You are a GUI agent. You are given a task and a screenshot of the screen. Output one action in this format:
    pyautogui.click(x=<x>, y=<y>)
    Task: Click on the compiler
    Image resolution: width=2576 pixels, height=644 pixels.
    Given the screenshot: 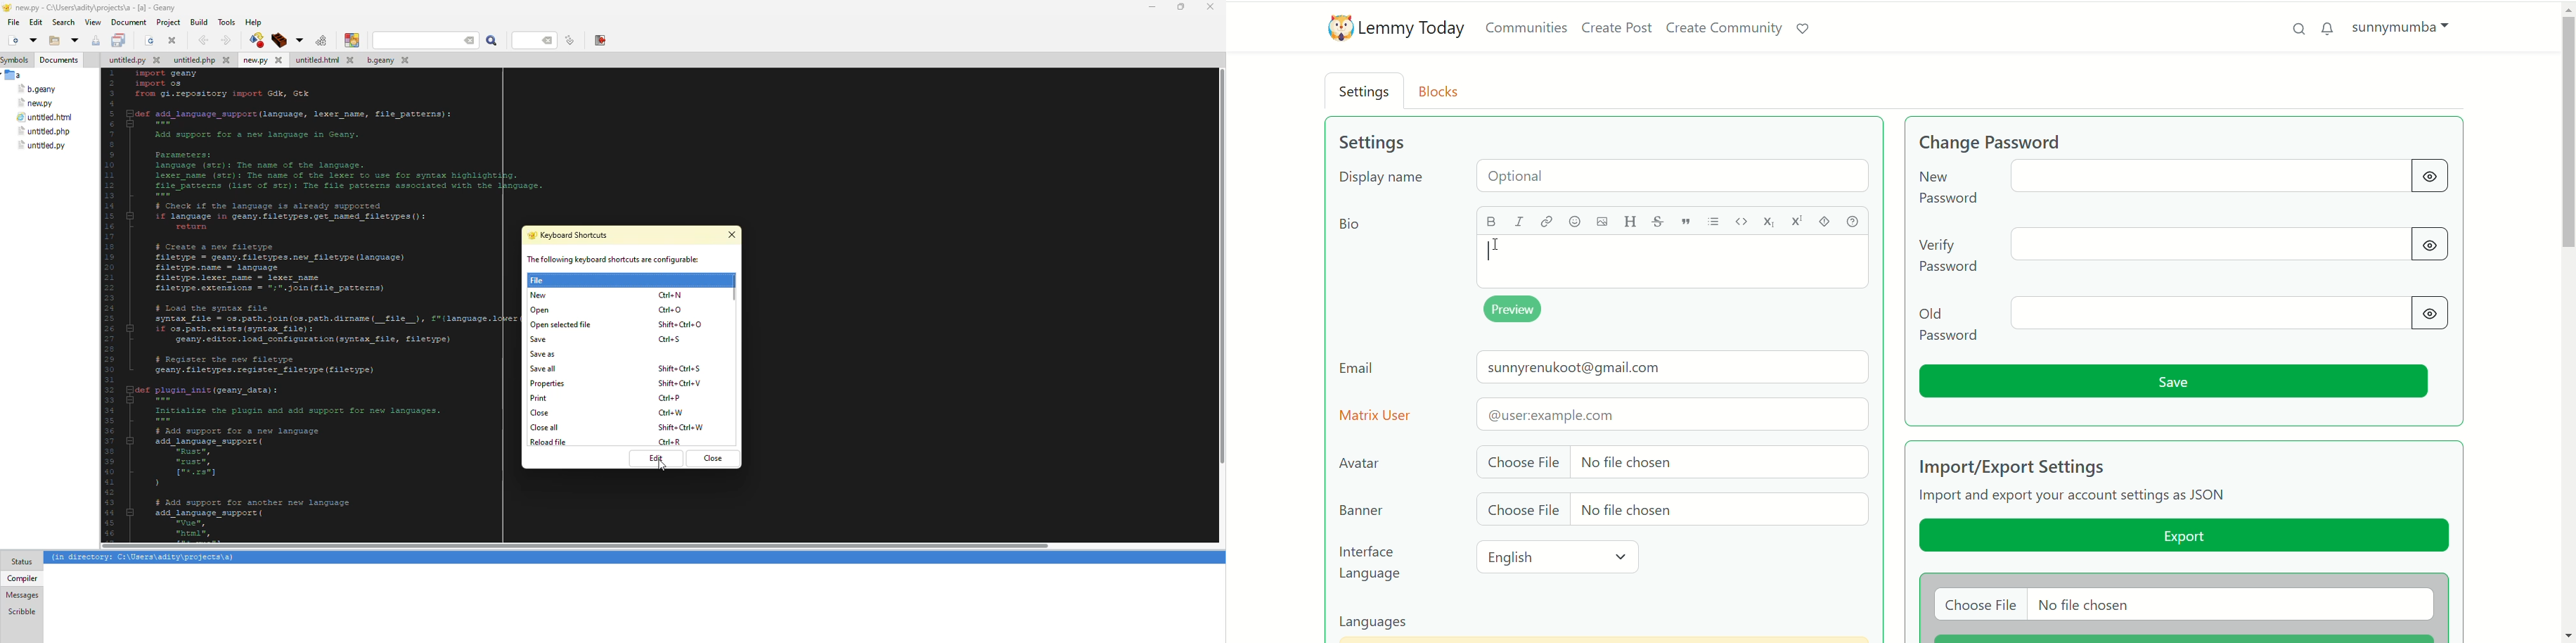 What is the action you would take?
    pyautogui.click(x=21, y=578)
    